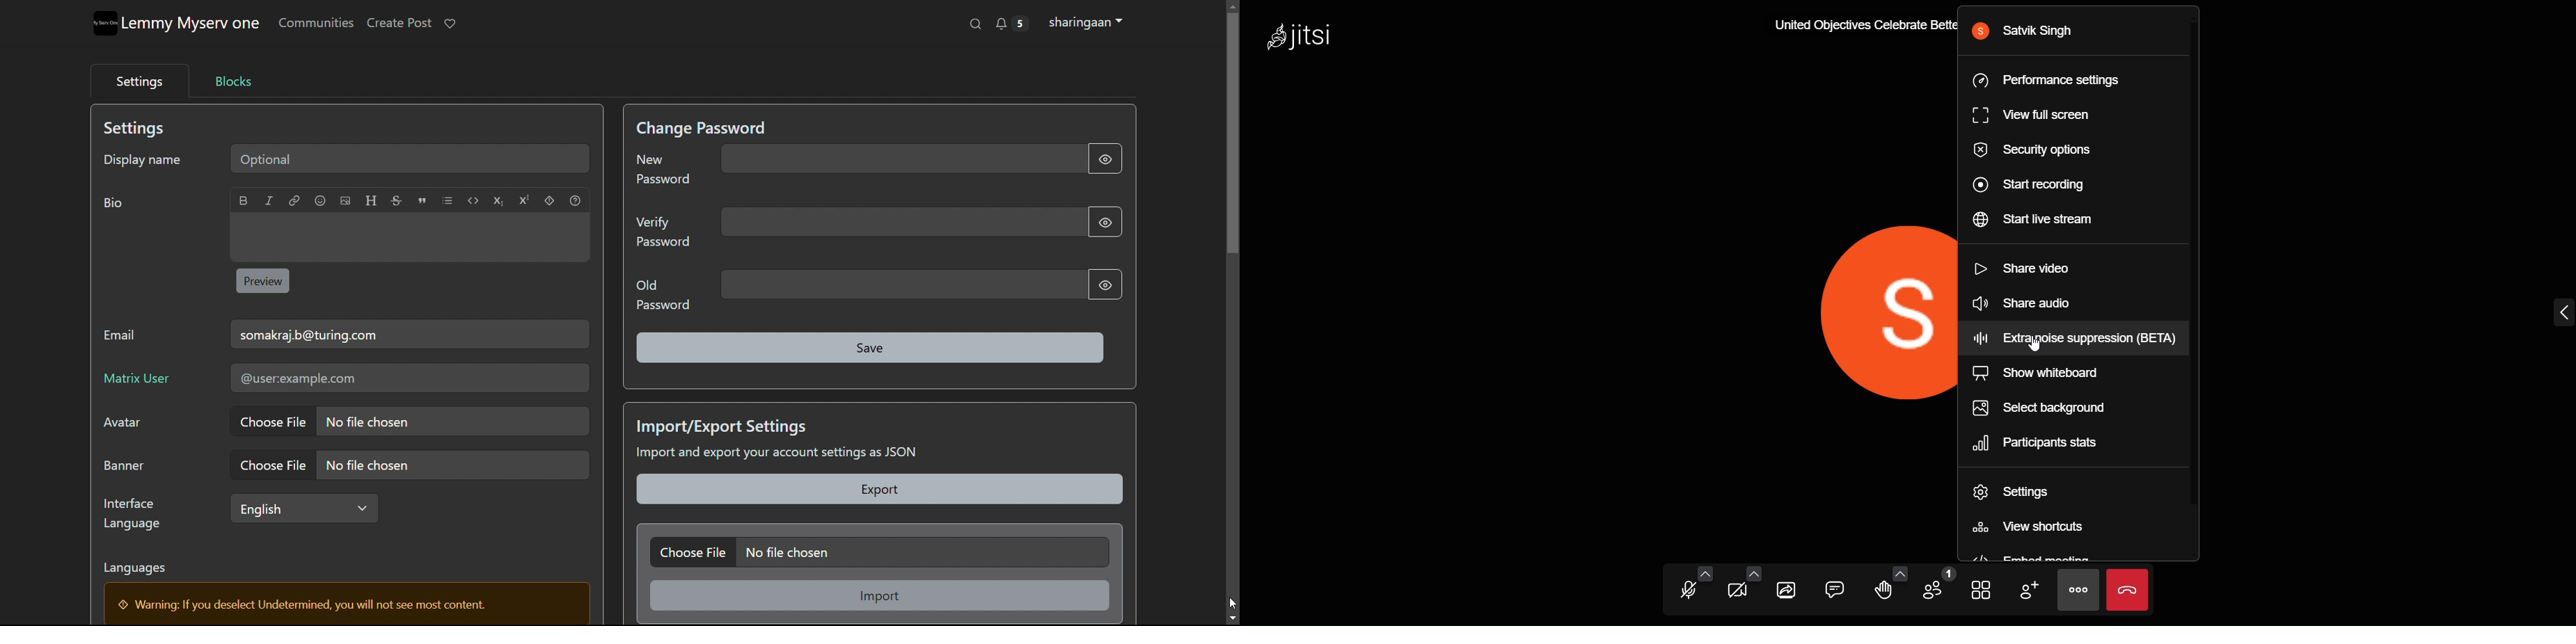 This screenshot has width=2576, height=644. I want to click on blocks, so click(232, 81).